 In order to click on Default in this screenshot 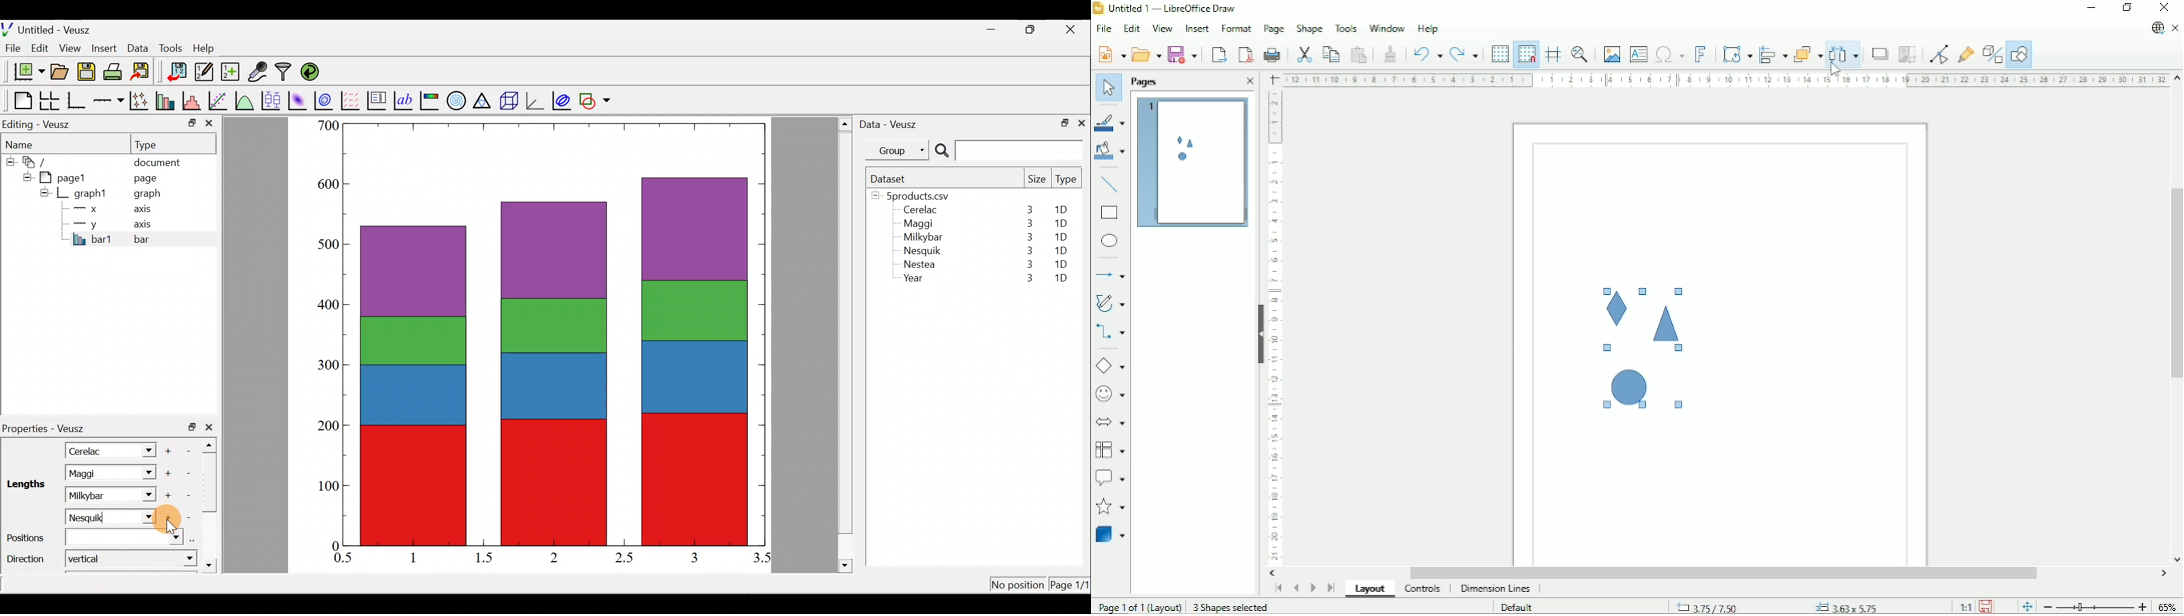, I will do `click(1516, 607)`.